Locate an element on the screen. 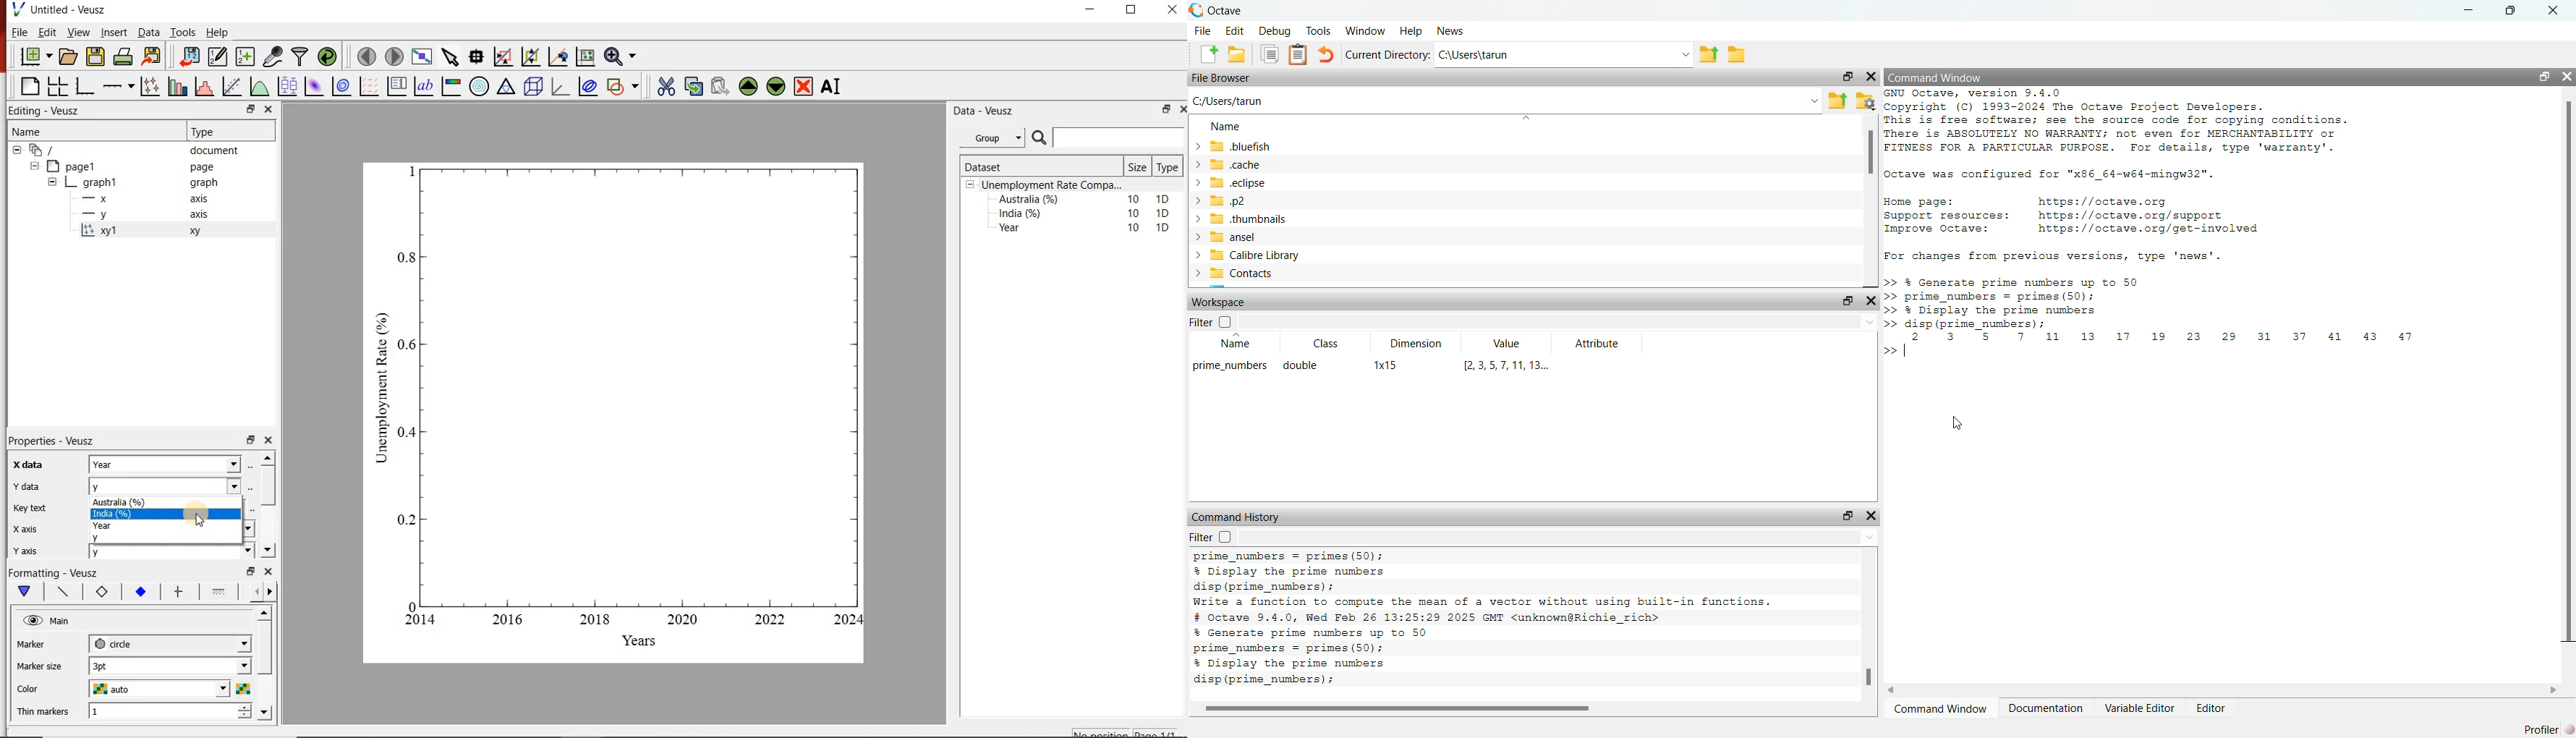  click to recenter graph axes is located at coordinates (559, 56).